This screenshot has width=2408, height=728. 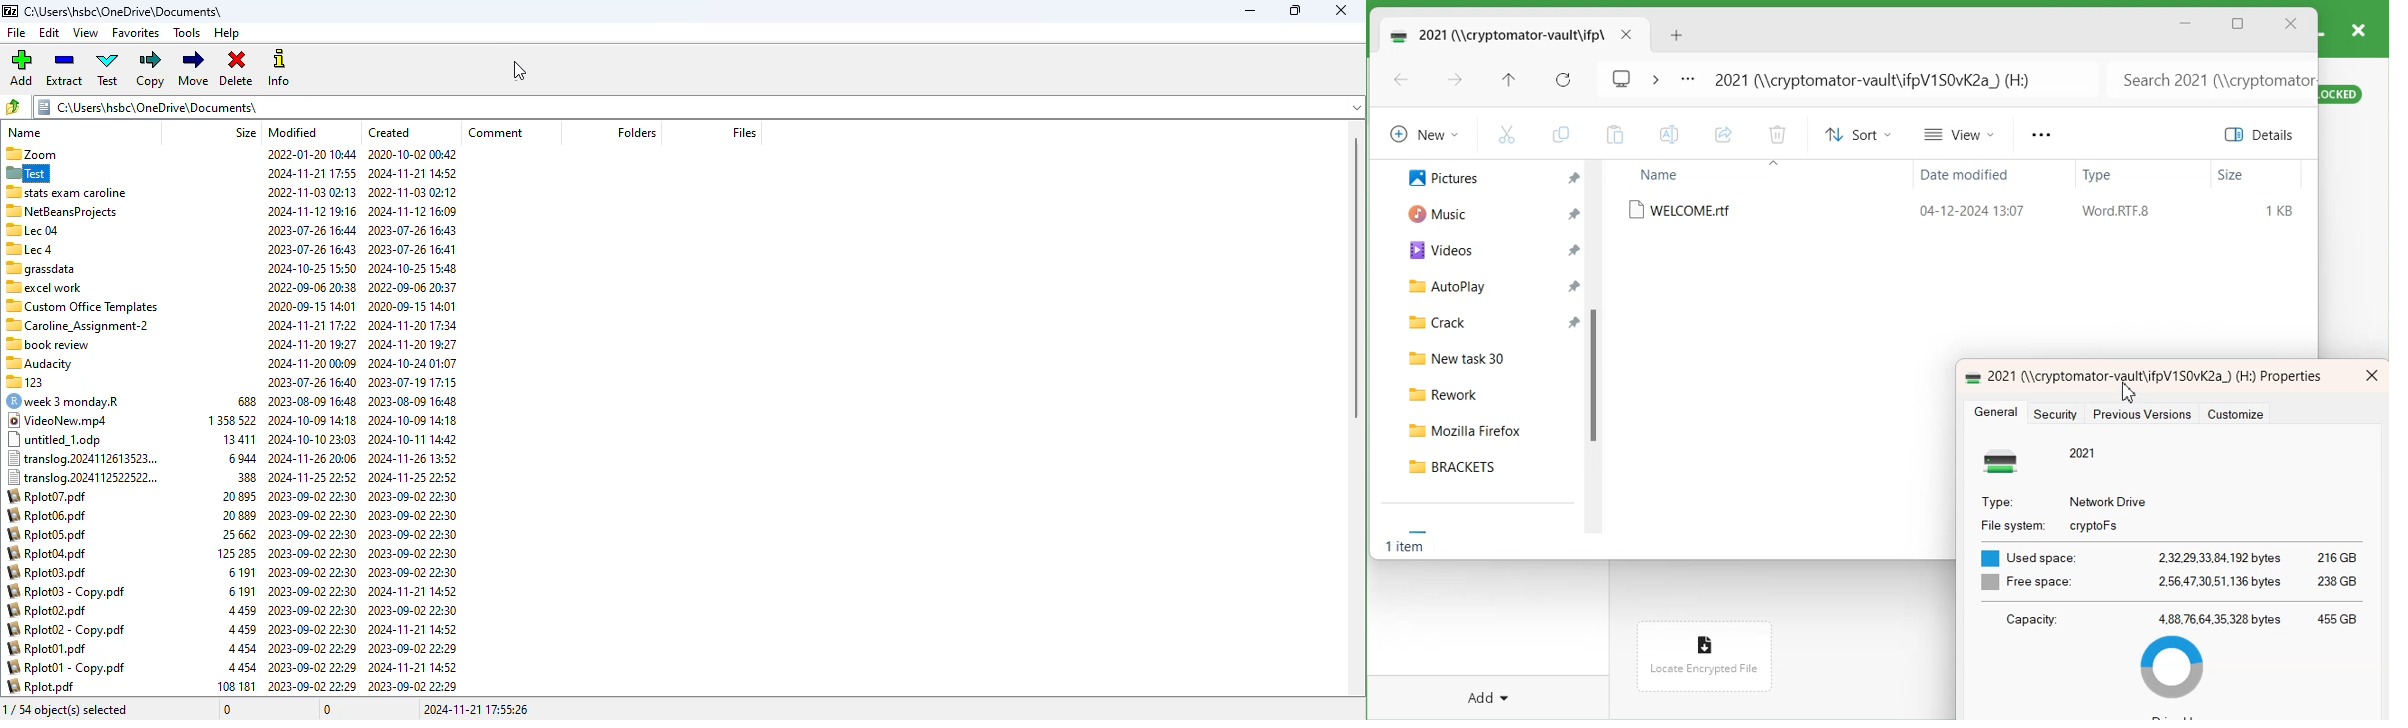 I want to click on Rplot03 - Copy.pdf, so click(x=66, y=590).